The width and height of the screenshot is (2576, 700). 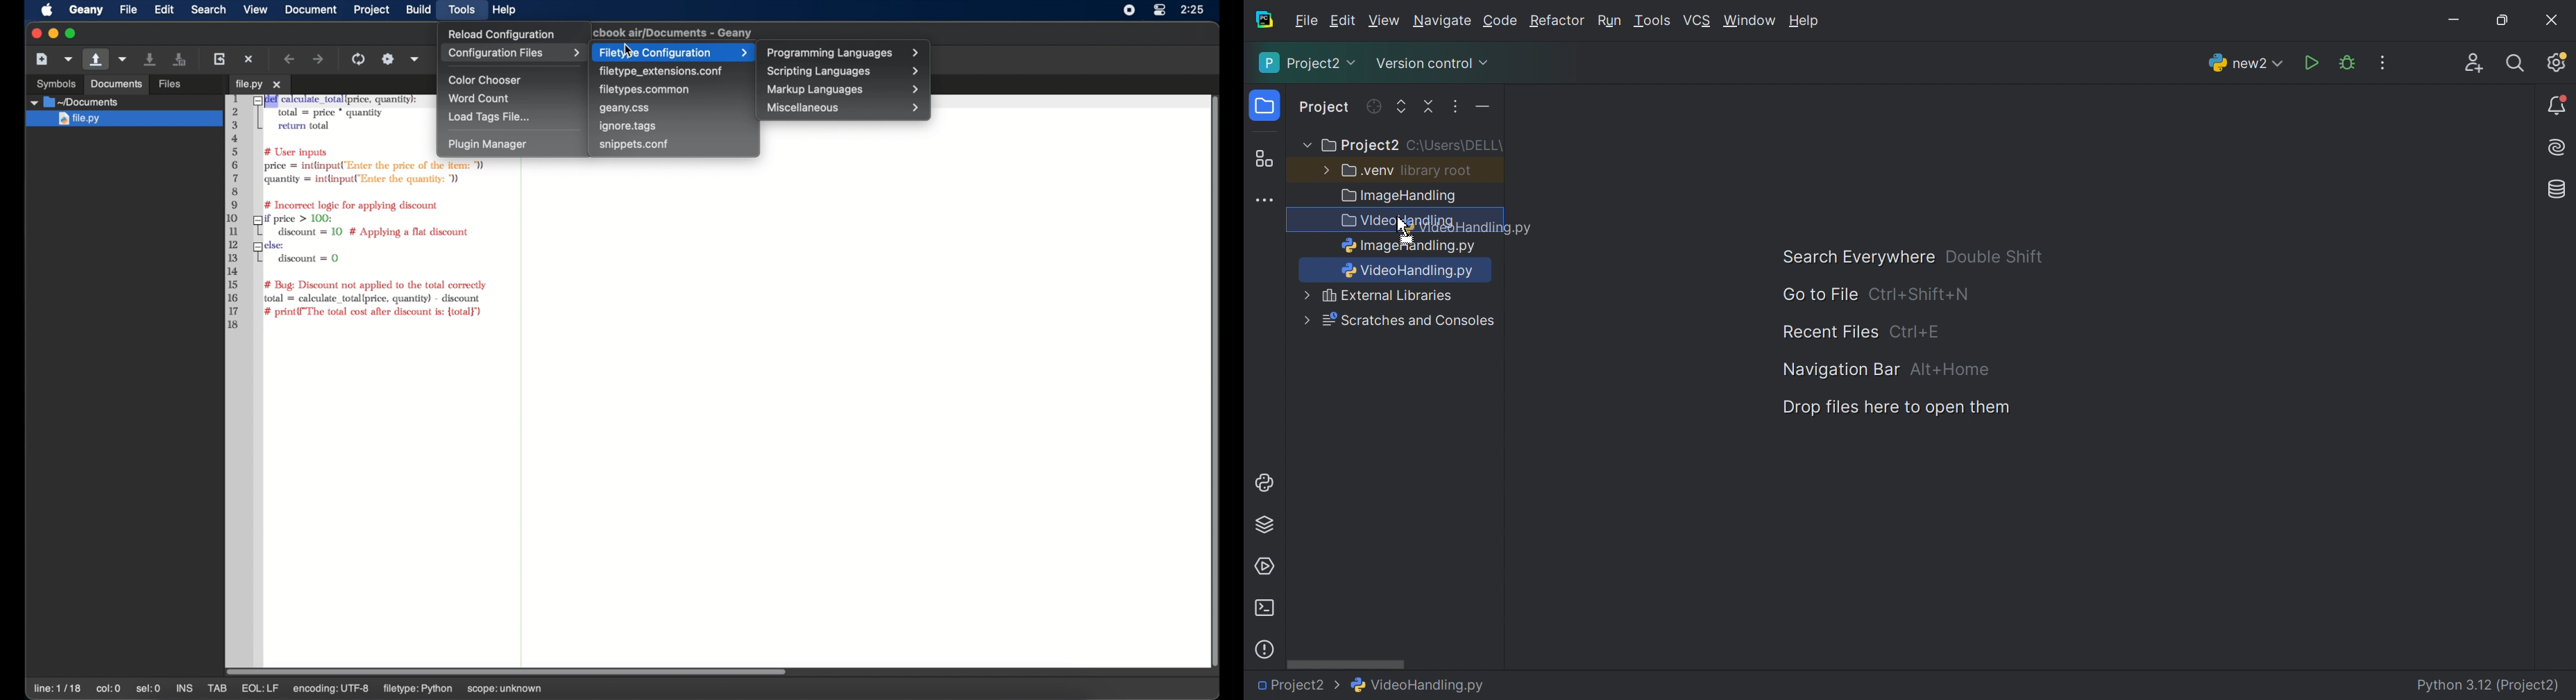 I want to click on Services, so click(x=1264, y=567).